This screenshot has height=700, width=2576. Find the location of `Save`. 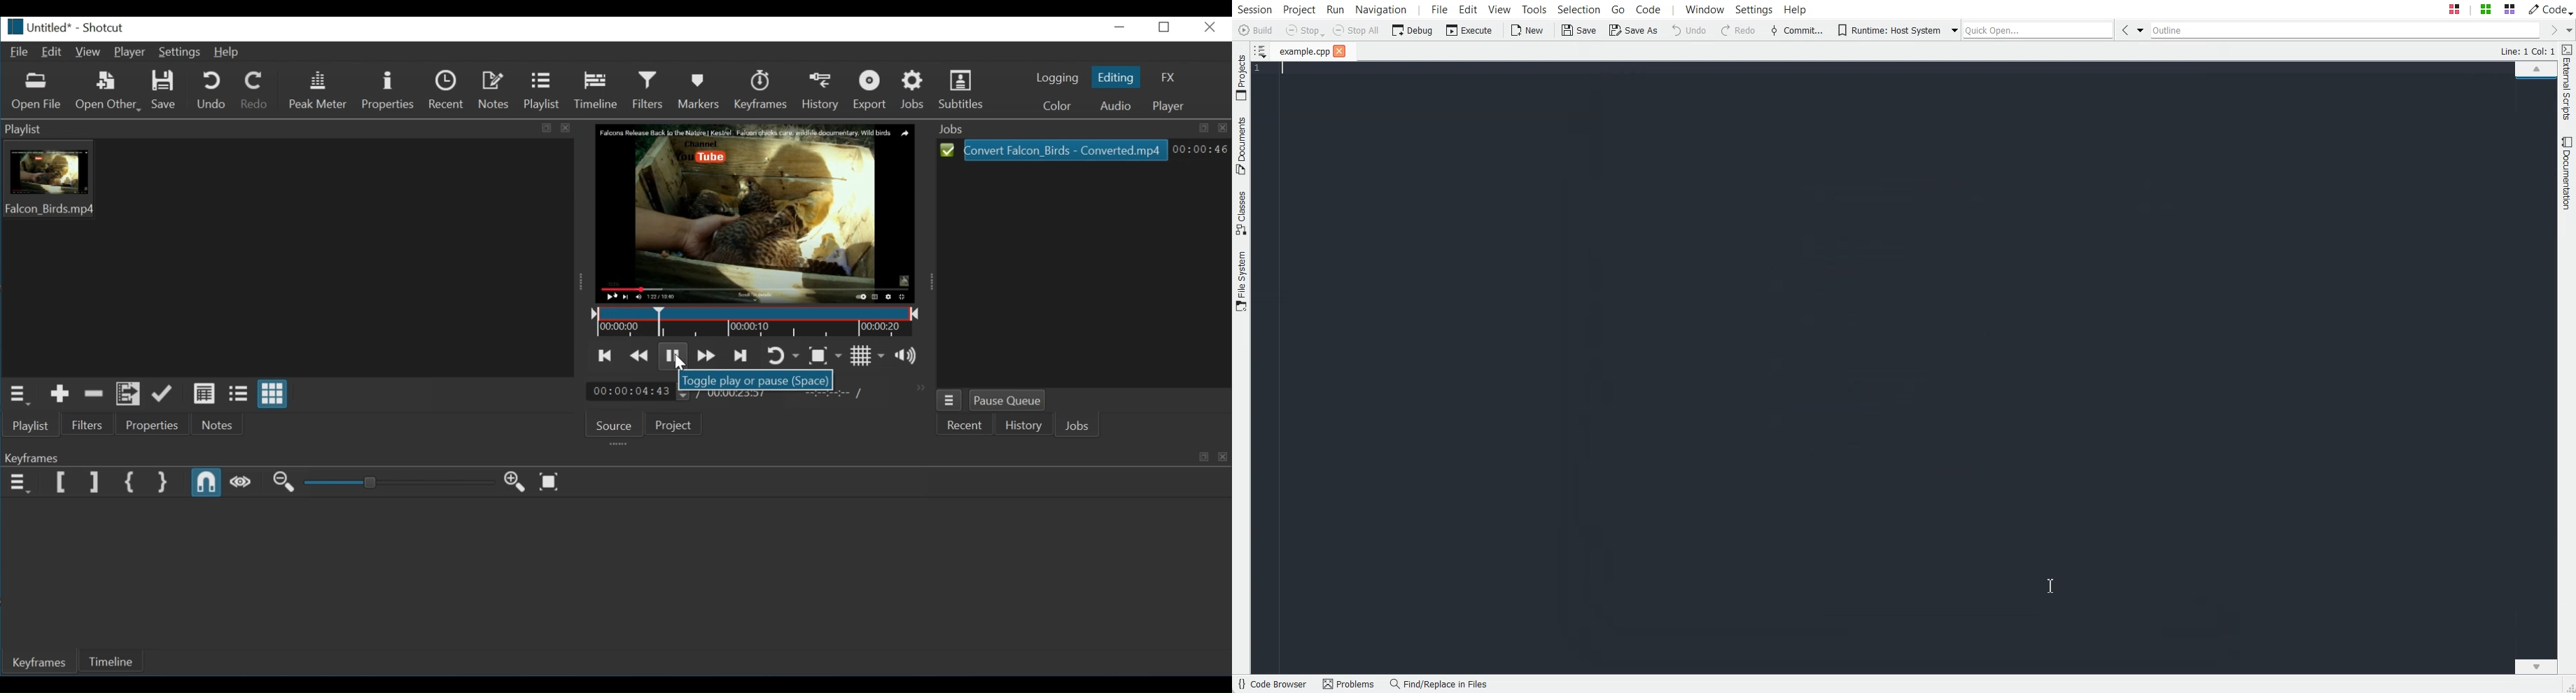

Save is located at coordinates (164, 91).